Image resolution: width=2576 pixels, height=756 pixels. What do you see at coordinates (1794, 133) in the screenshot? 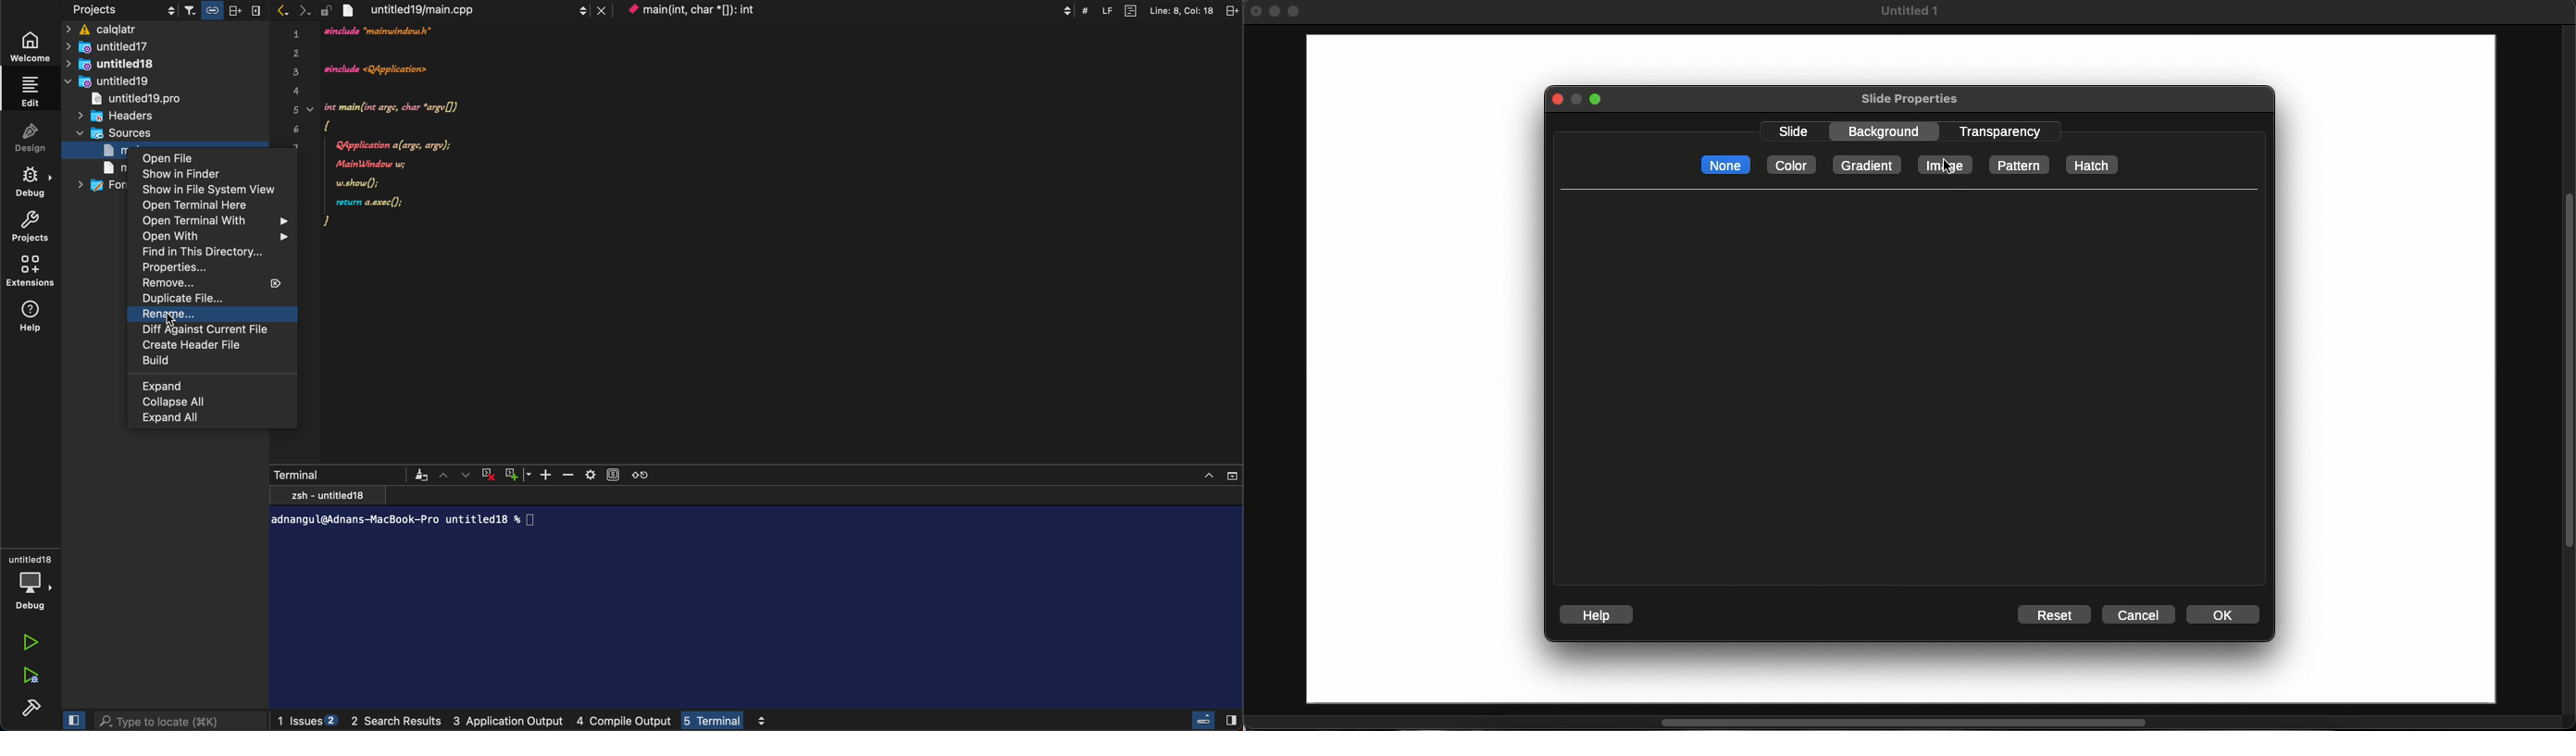
I see `Slide` at bounding box center [1794, 133].